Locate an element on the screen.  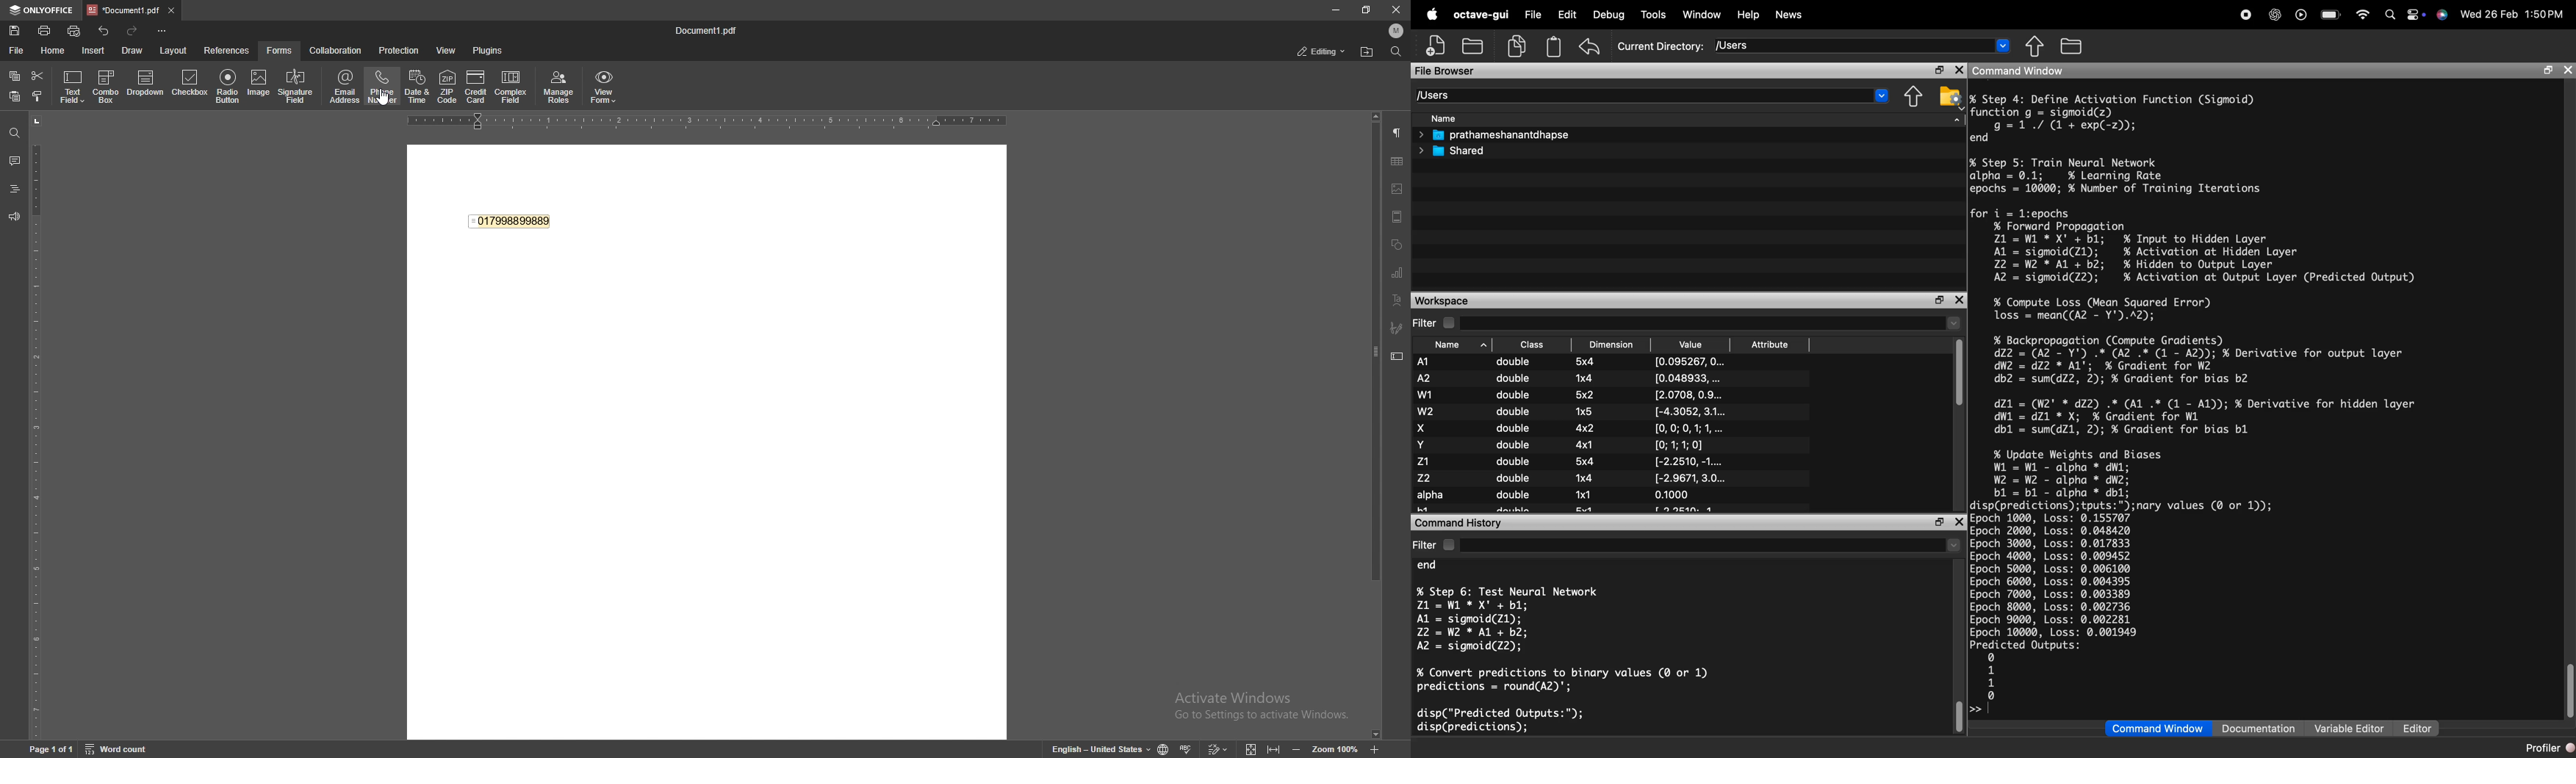
[-2.9671, 3.0.. is located at coordinates (1691, 478).